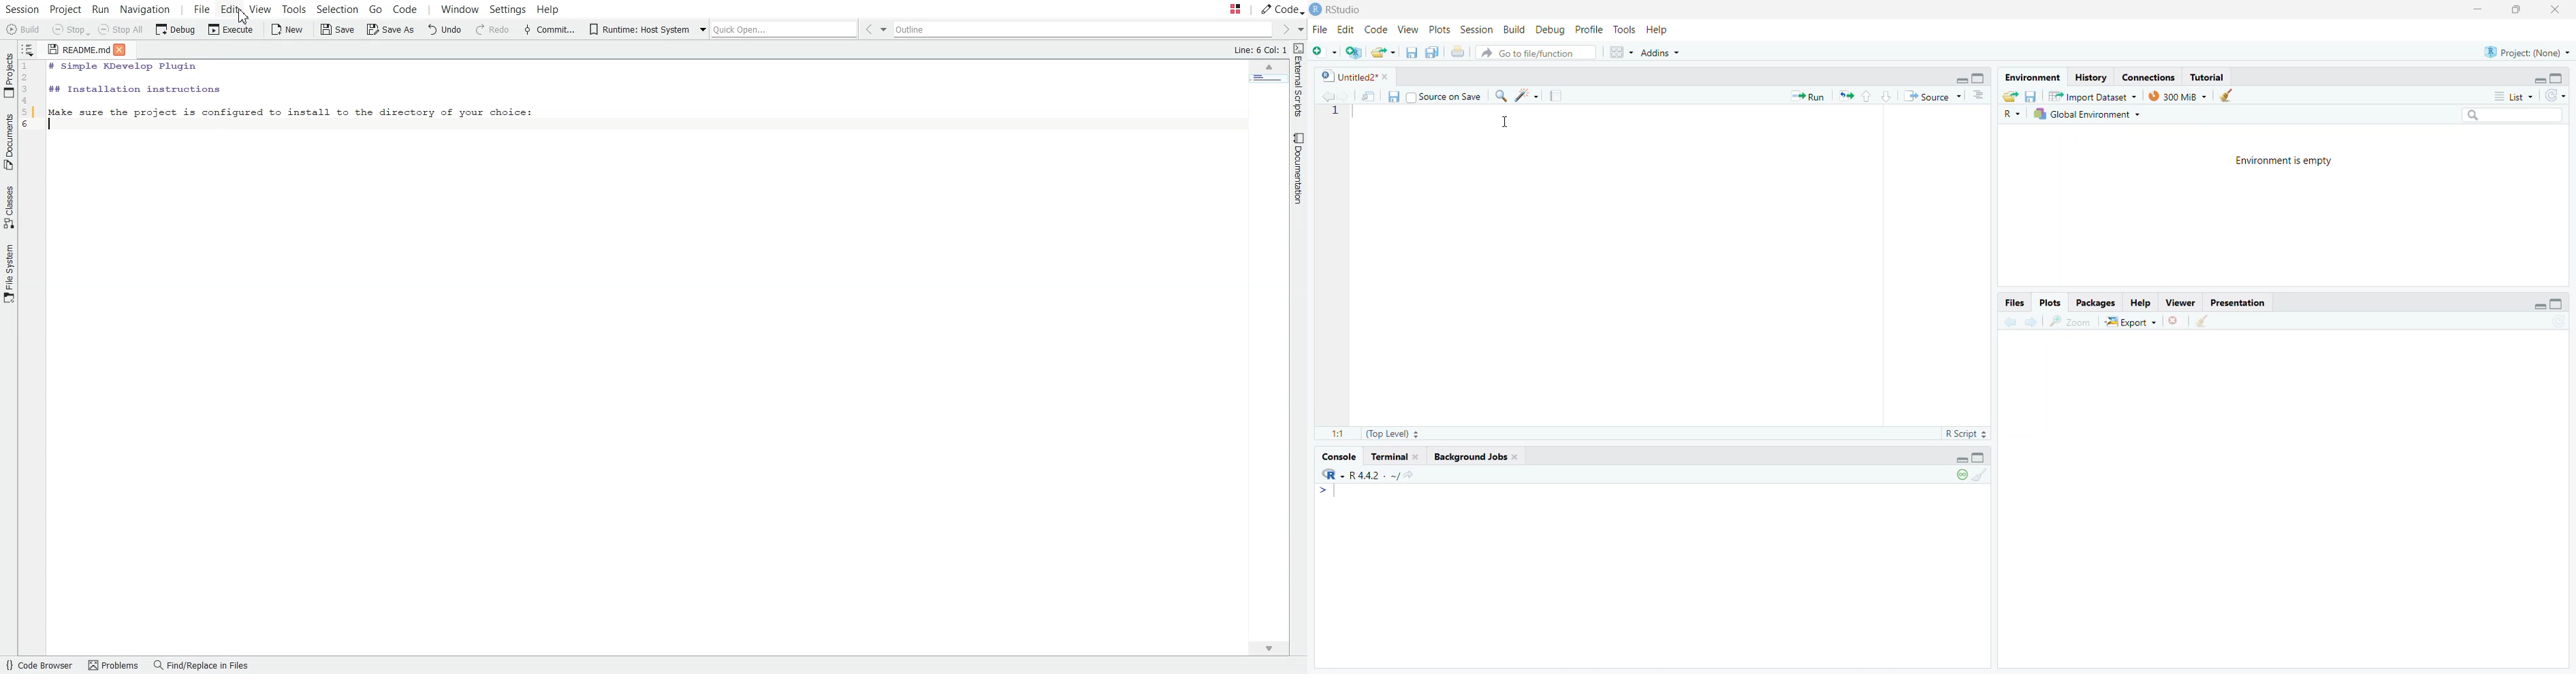 This screenshot has height=700, width=2576. I want to click on  Global Environment , so click(2092, 115).